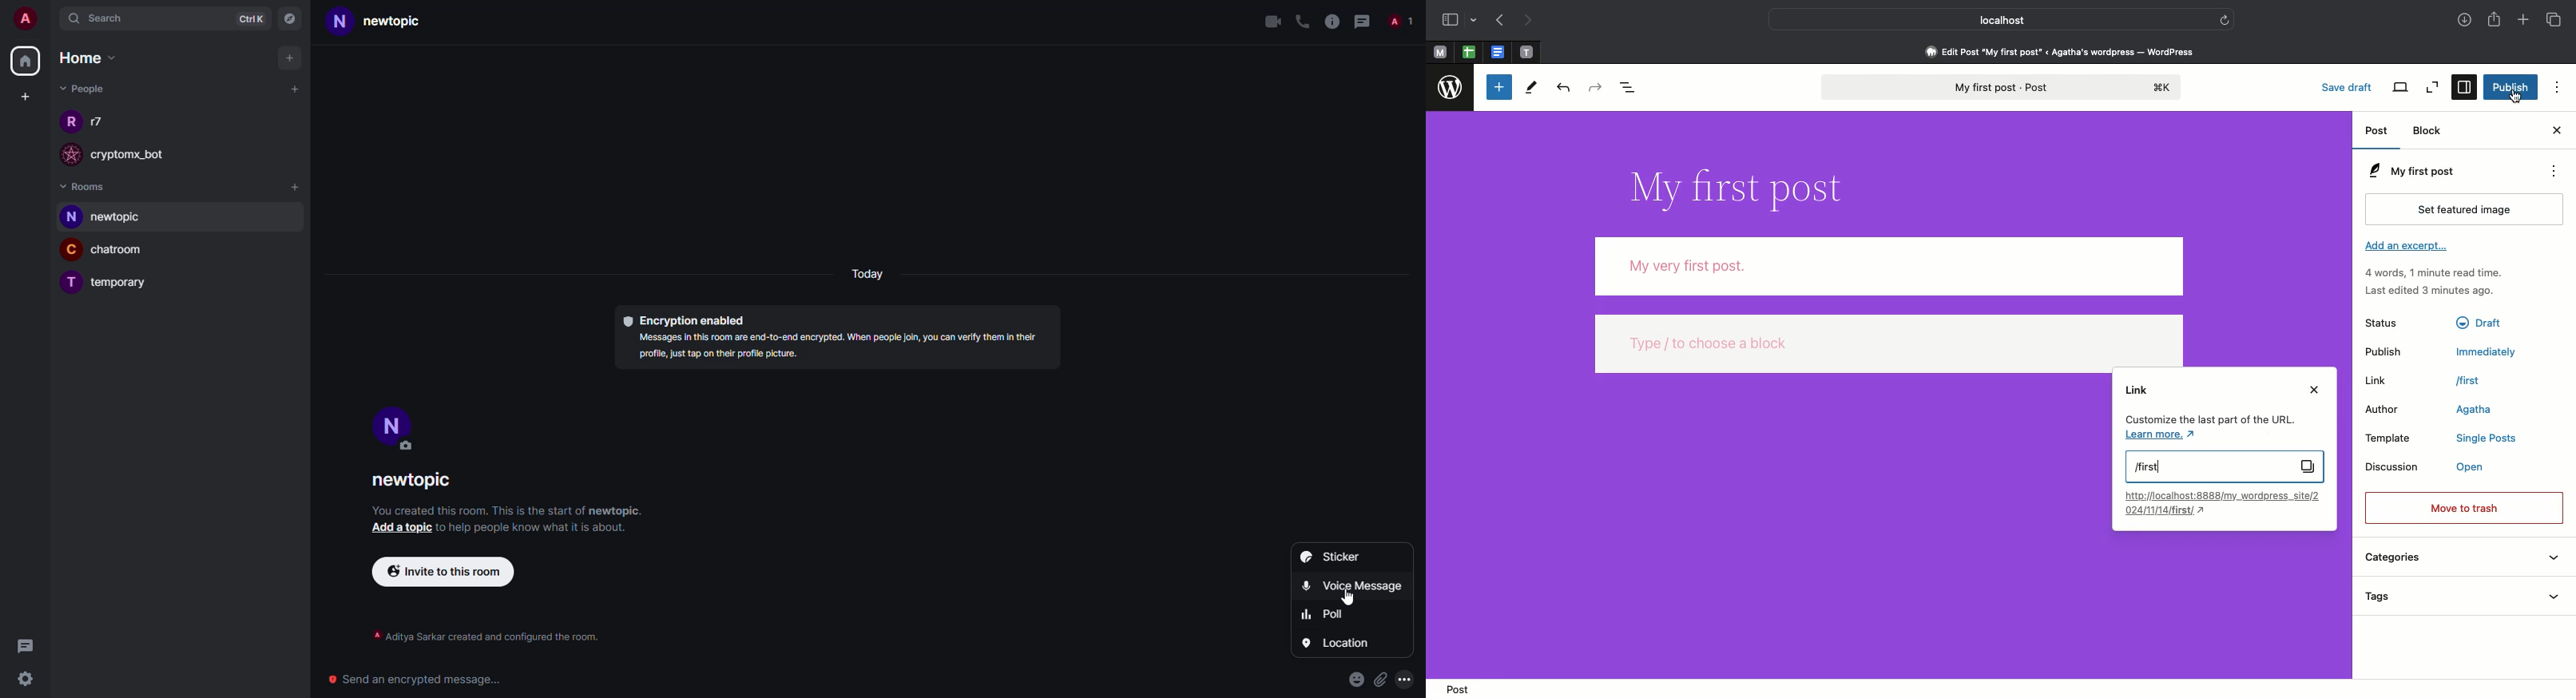 The width and height of the screenshot is (2576, 700). Describe the element at coordinates (402, 528) in the screenshot. I see `add topic` at that location.